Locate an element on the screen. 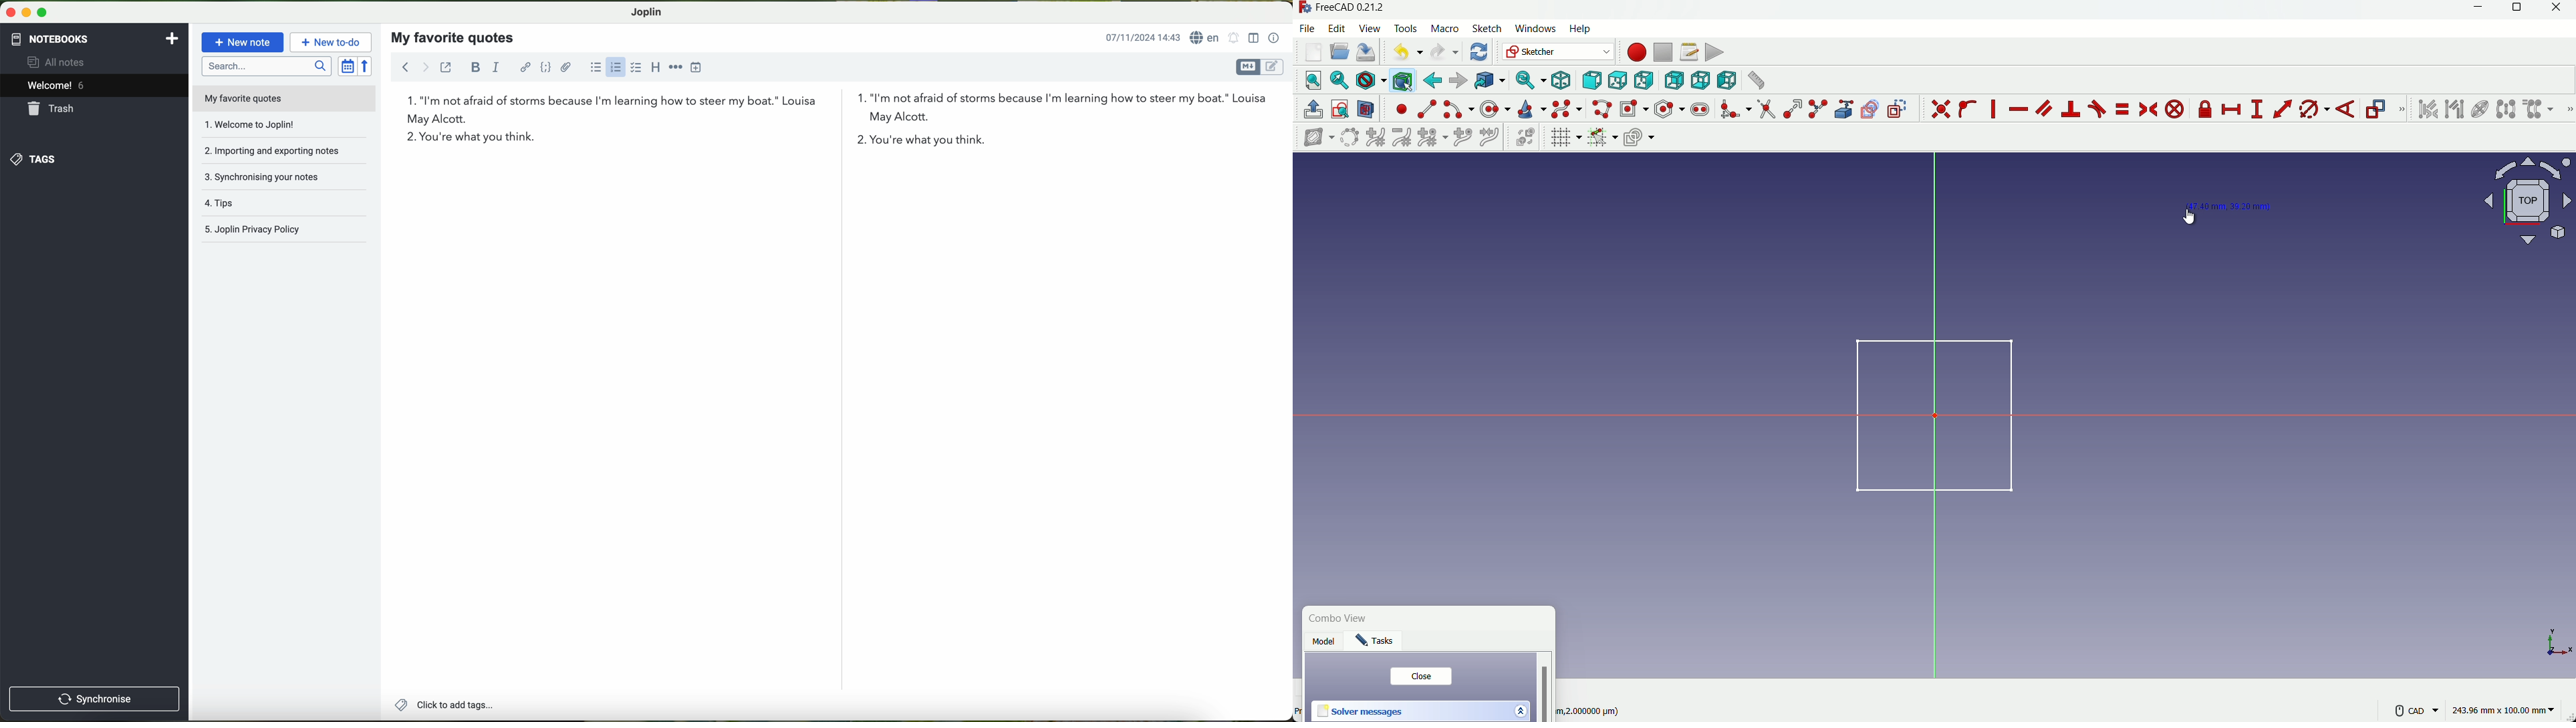  toggle sort order field is located at coordinates (346, 67).